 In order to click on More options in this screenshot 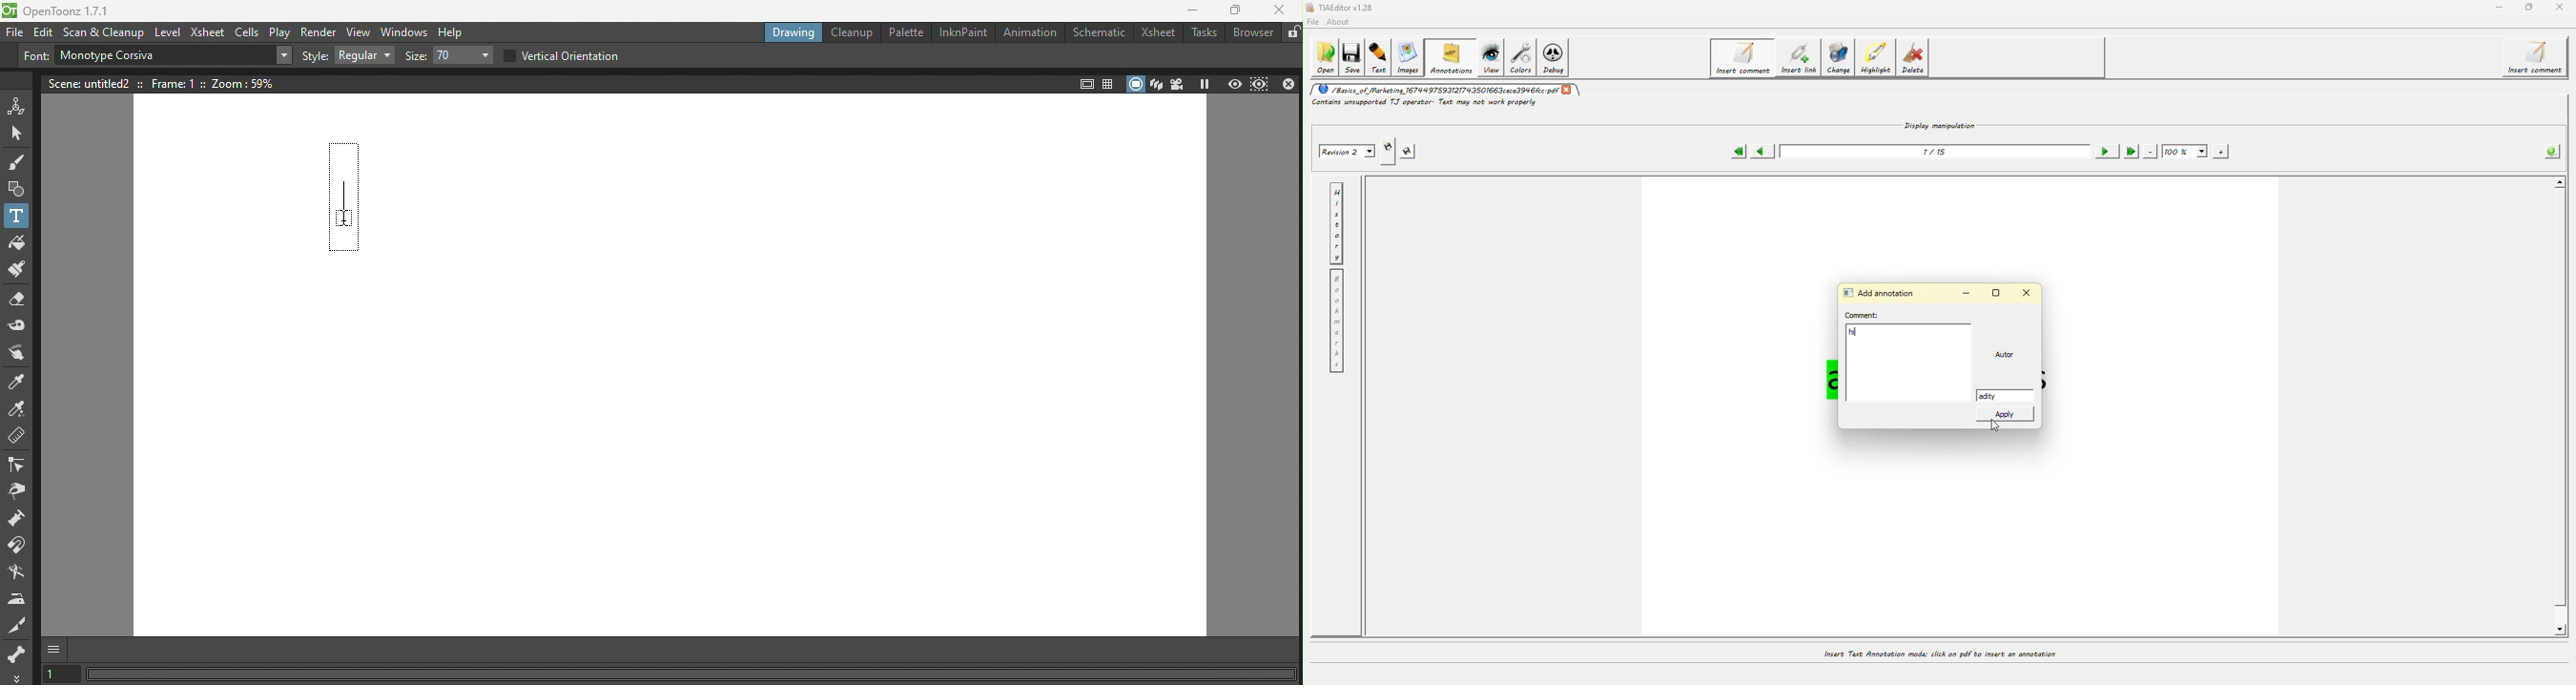, I will do `click(17, 675)`.